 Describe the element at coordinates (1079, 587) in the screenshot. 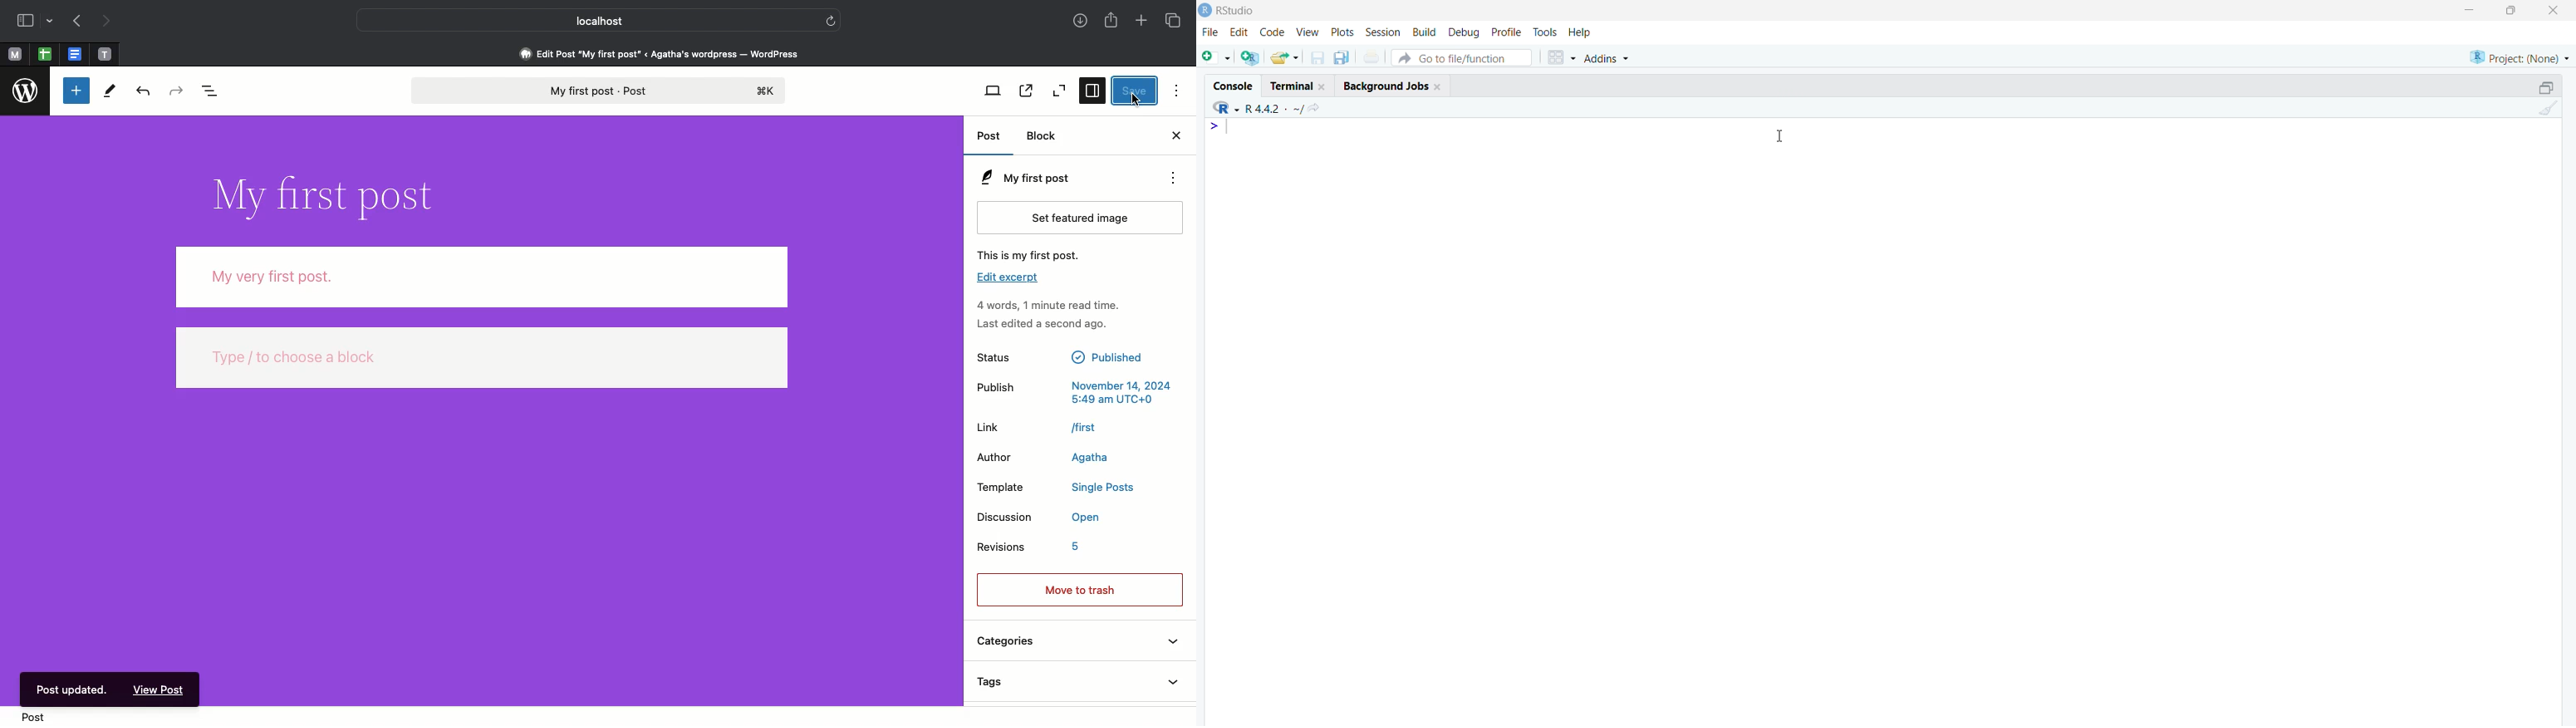

I see `Move to trash` at that location.